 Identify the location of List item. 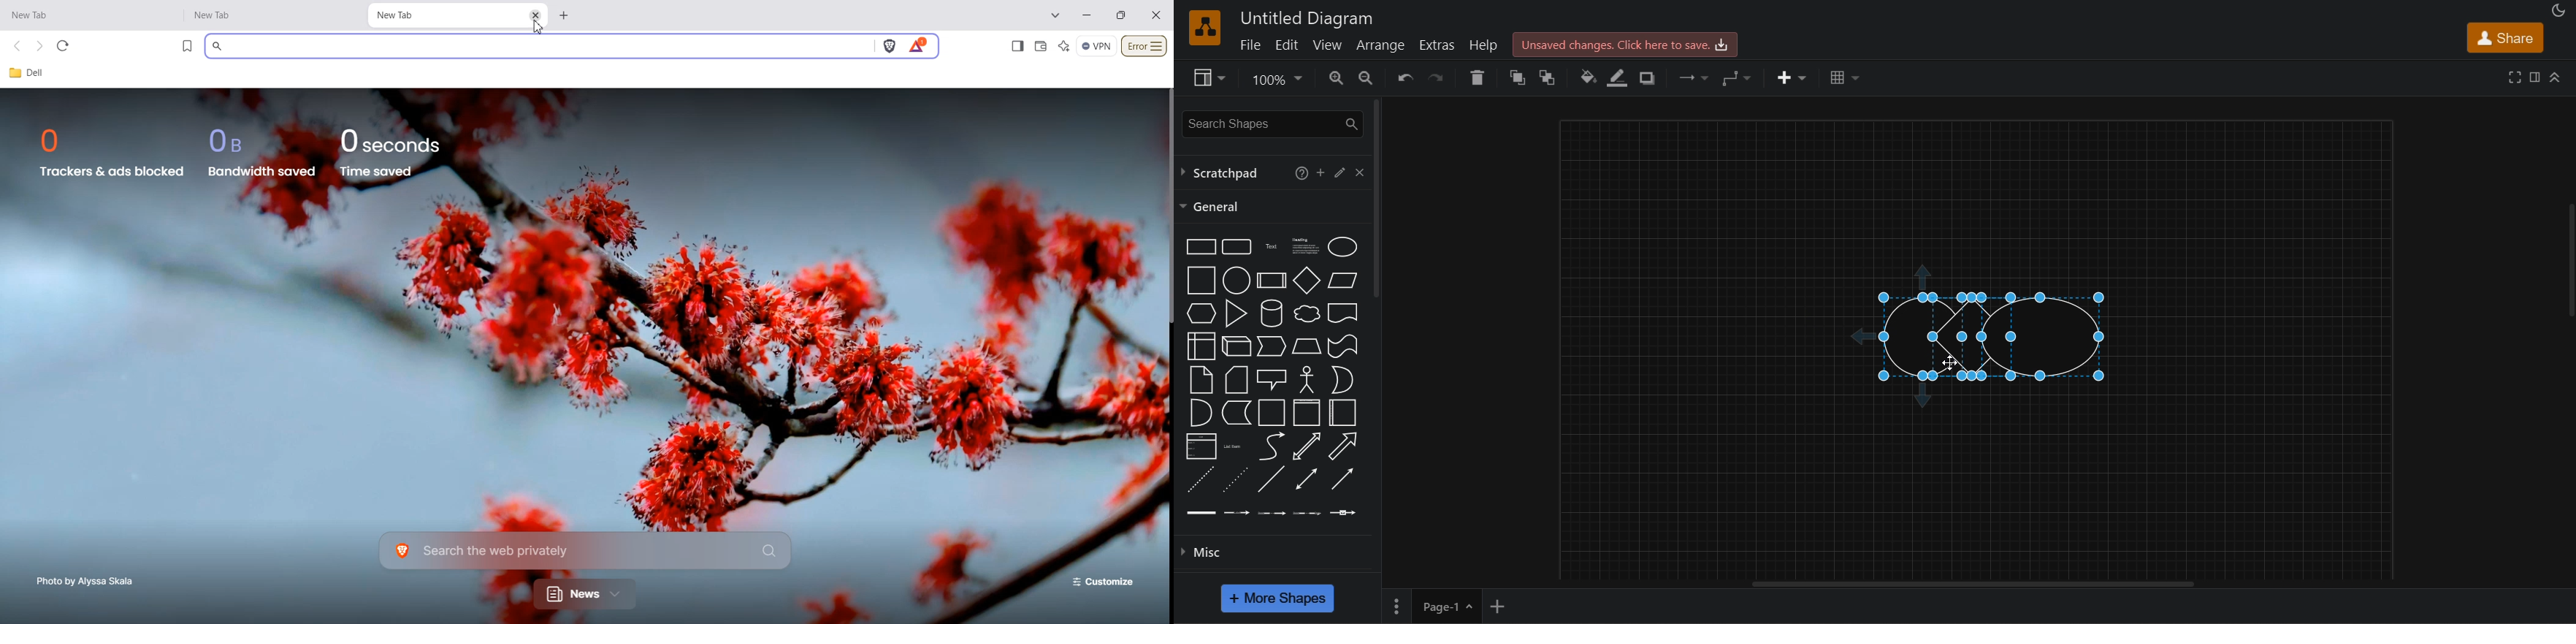
(1234, 446).